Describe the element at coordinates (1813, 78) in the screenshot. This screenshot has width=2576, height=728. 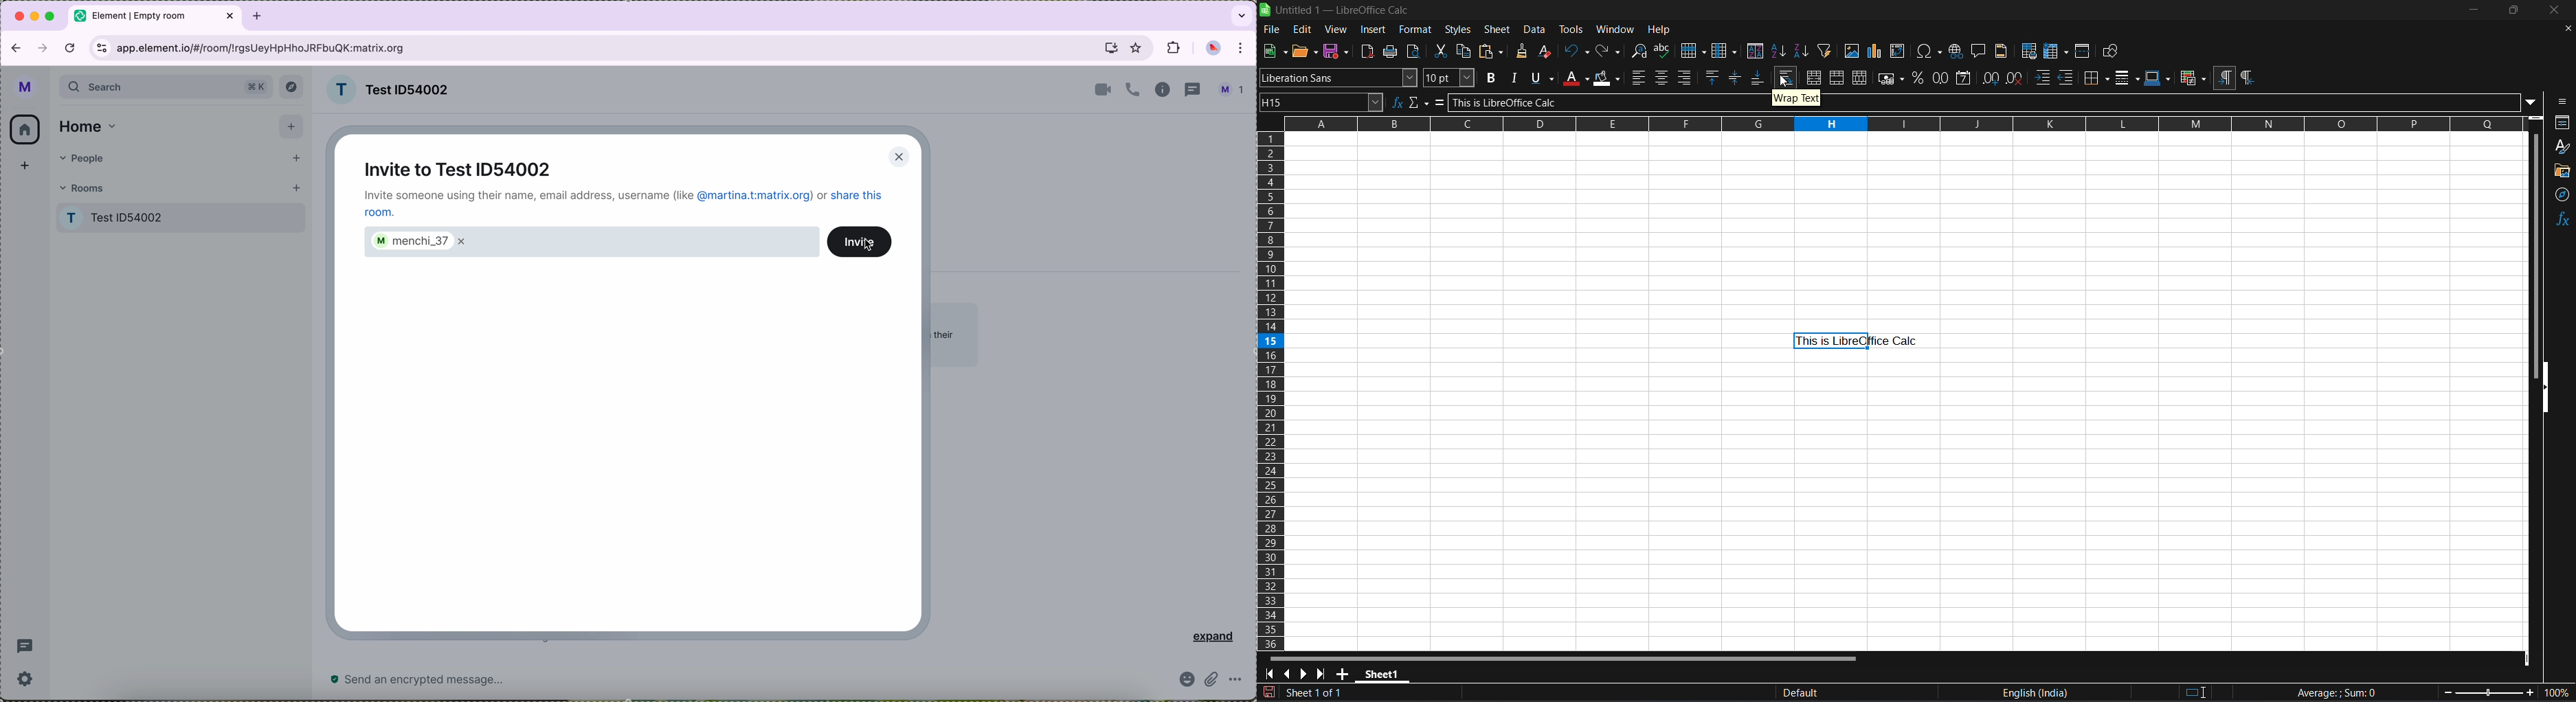
I see `merge and center or unmerge cells depending on the current toggle state.` at that location.